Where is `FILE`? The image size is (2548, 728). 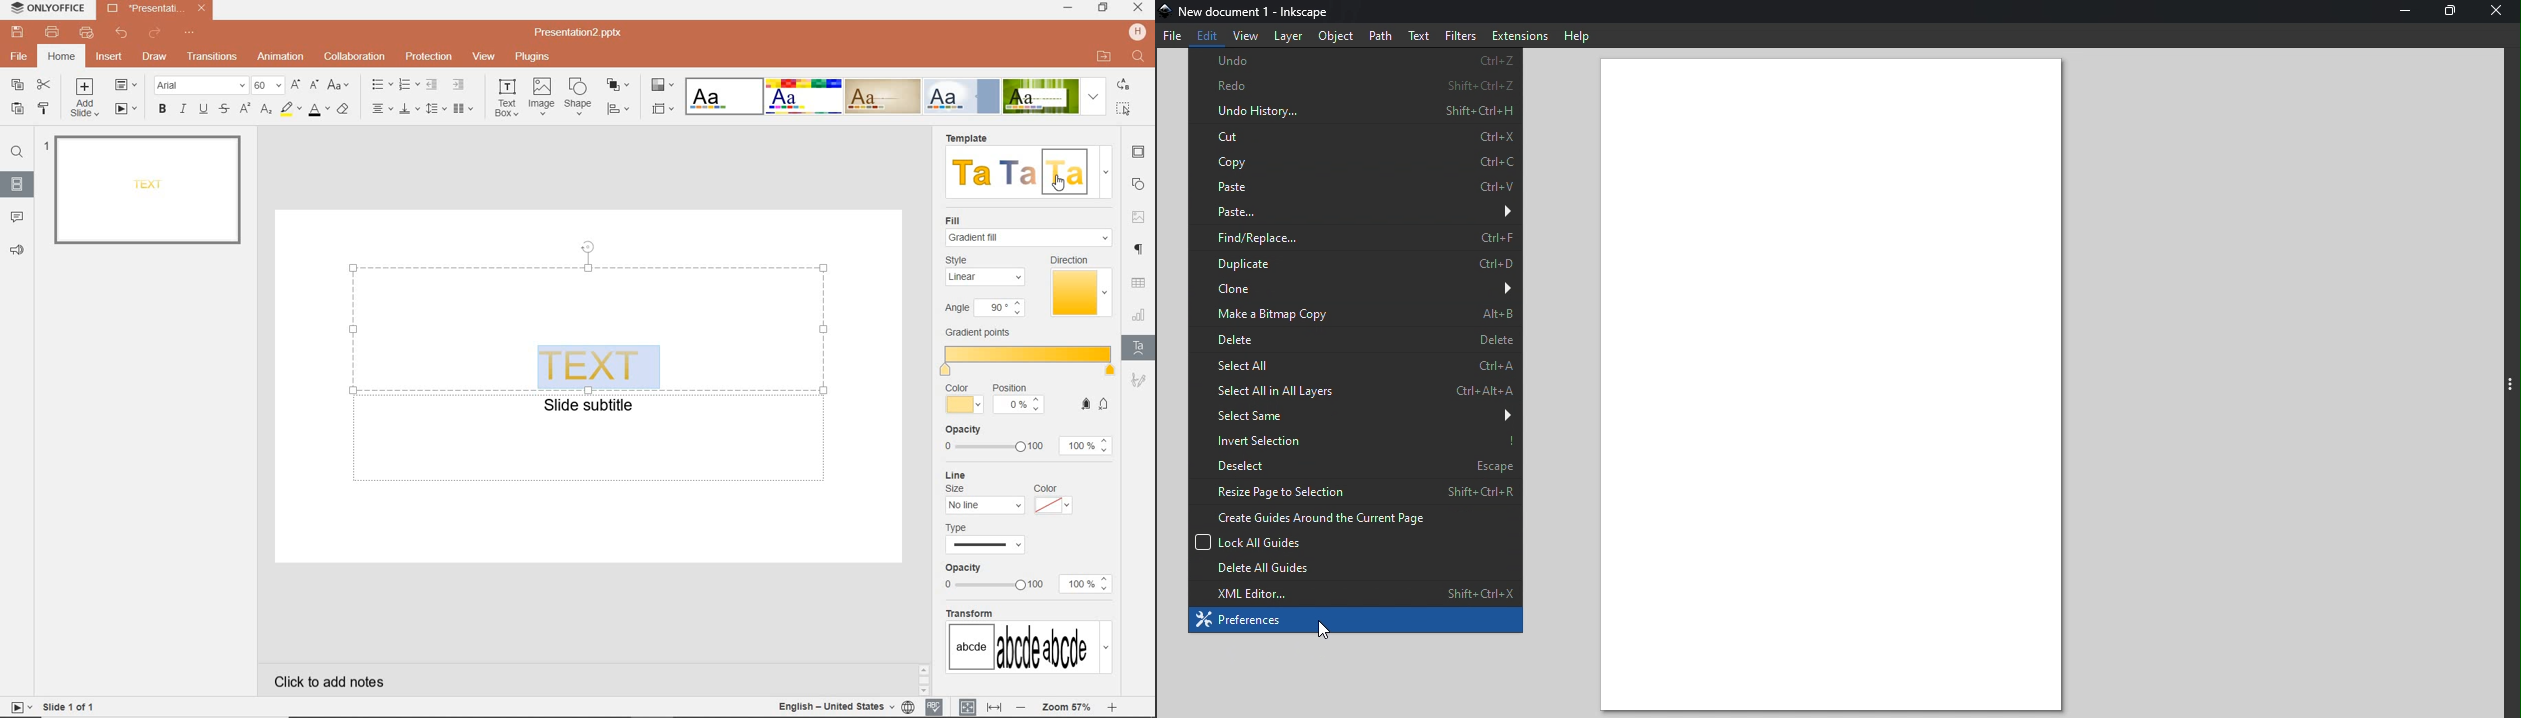 FILE is located at coordinates (19, 58).